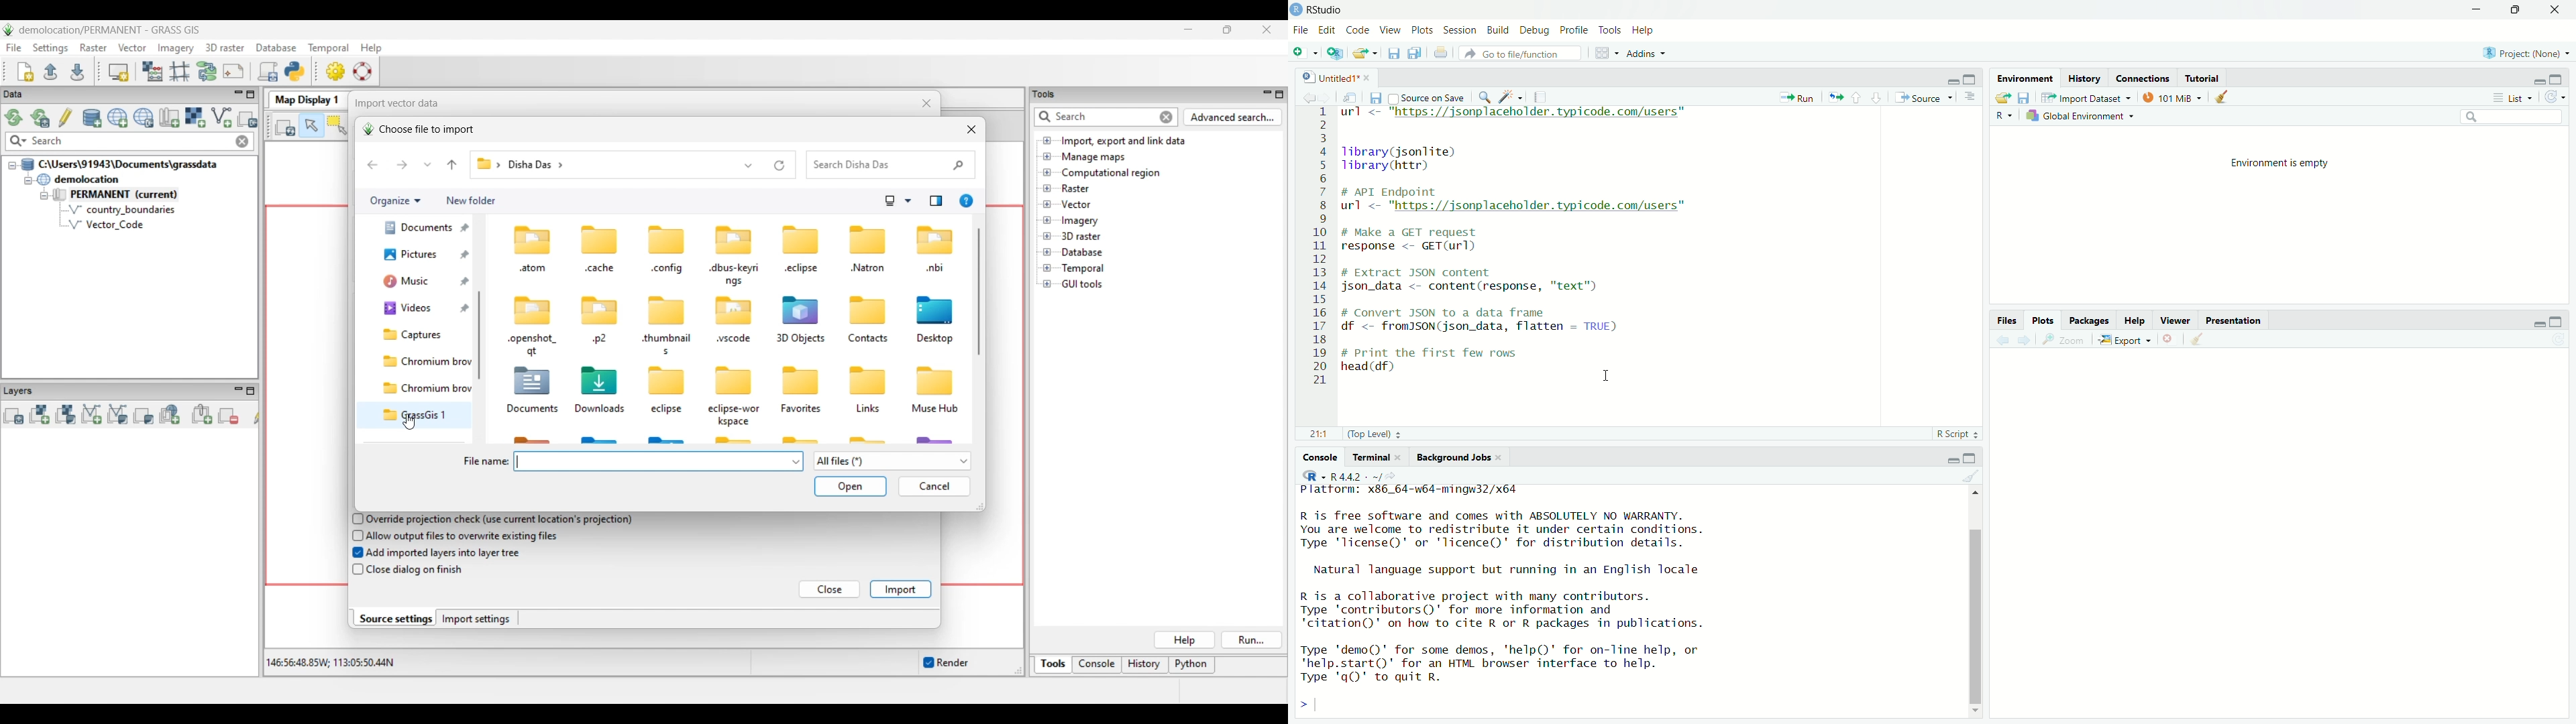 The height and width of the screenshot is (728, 2576). I want to click on Rows, so click(1319, 246).